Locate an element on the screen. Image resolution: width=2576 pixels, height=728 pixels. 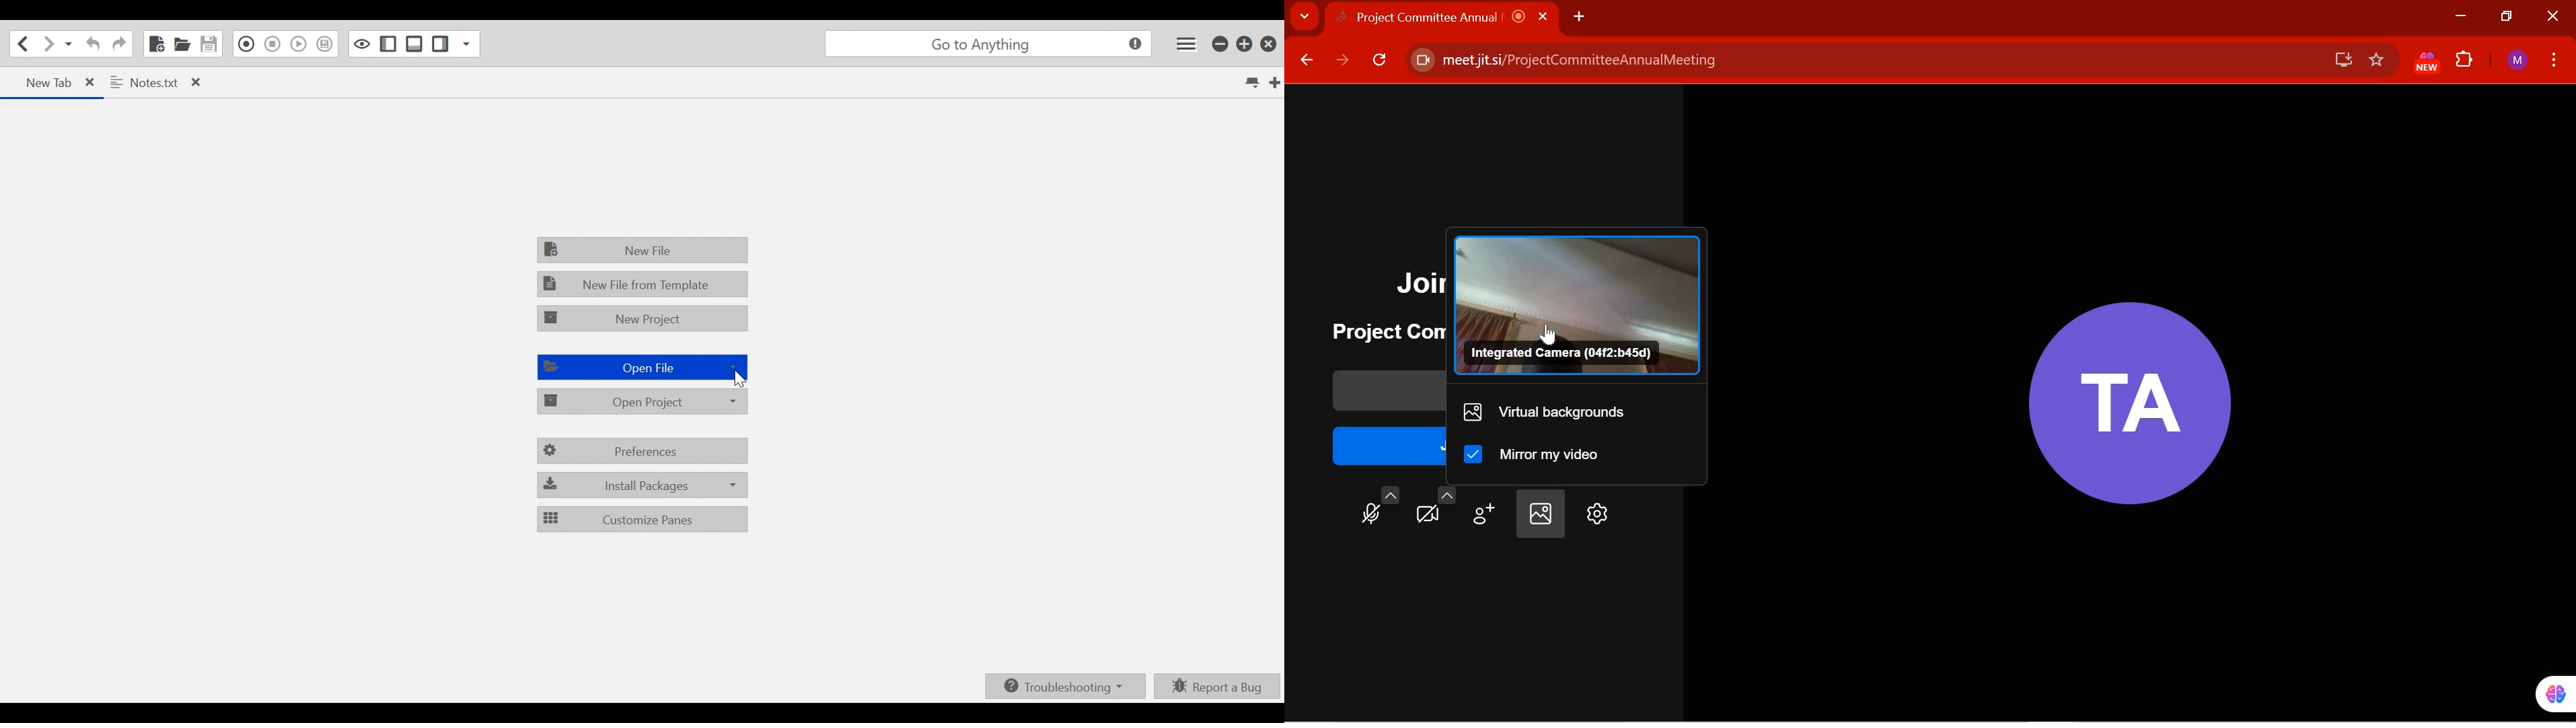
Camera enabled is located at coordinates (1421, 61).